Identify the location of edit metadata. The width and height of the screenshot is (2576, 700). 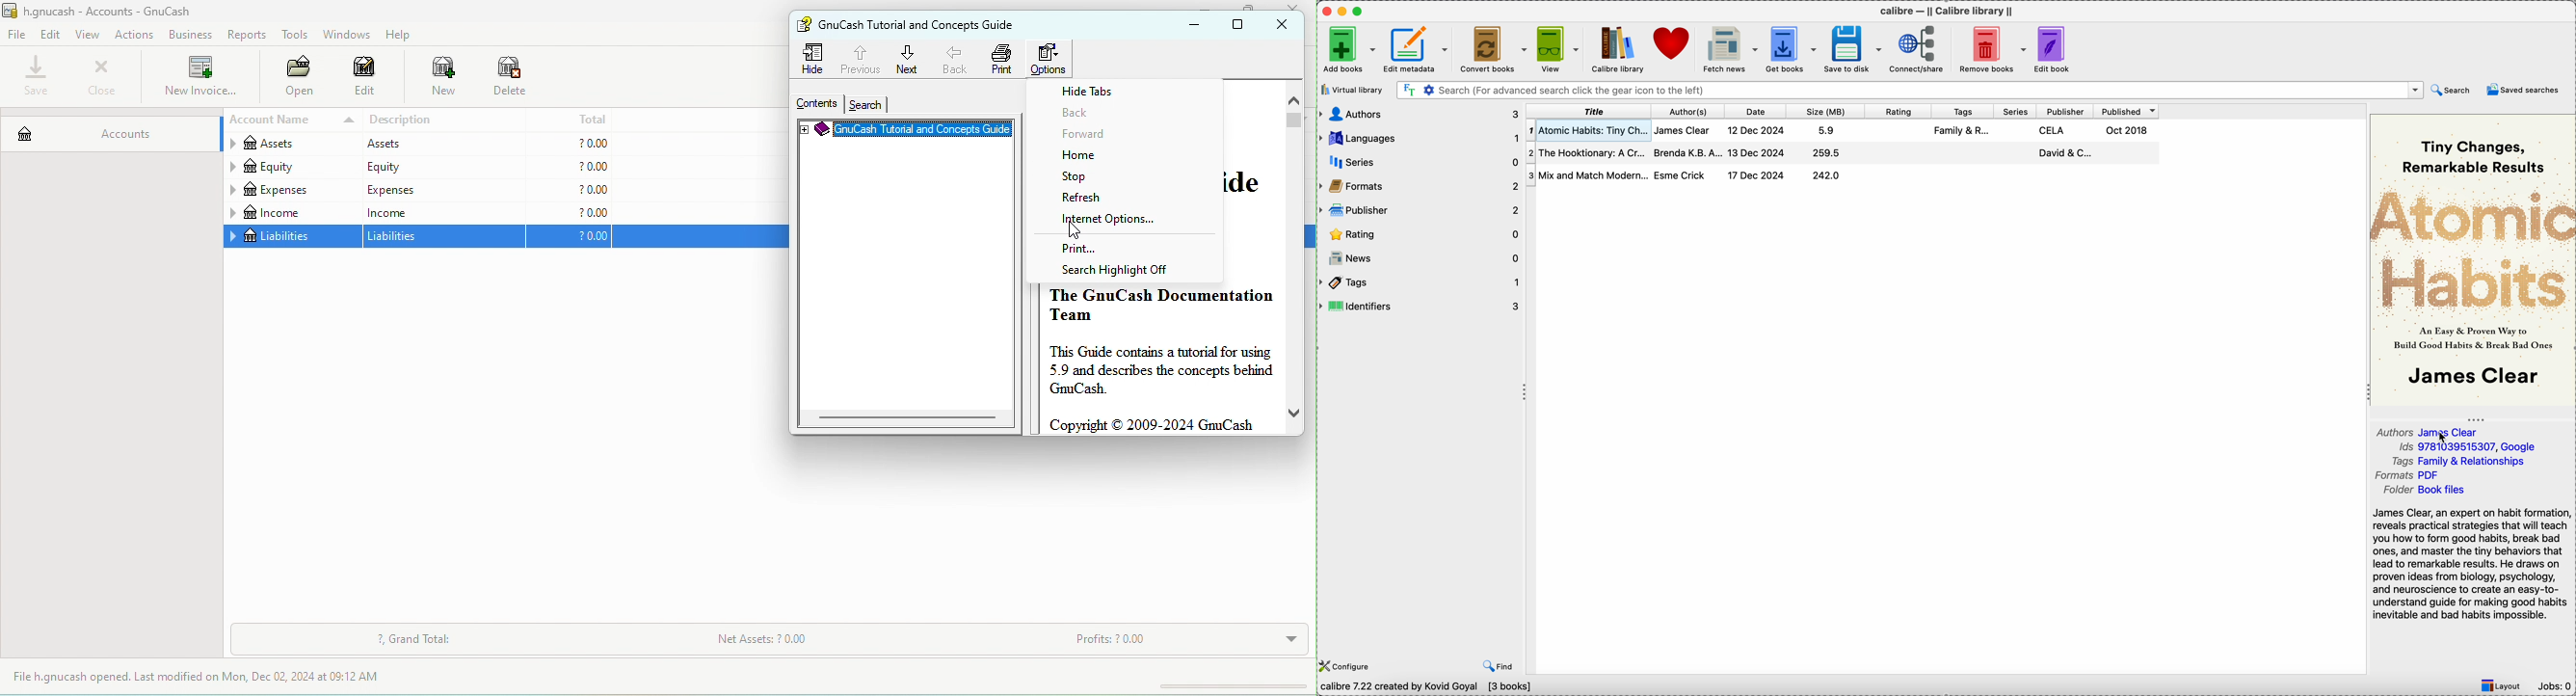
(1418, 49).